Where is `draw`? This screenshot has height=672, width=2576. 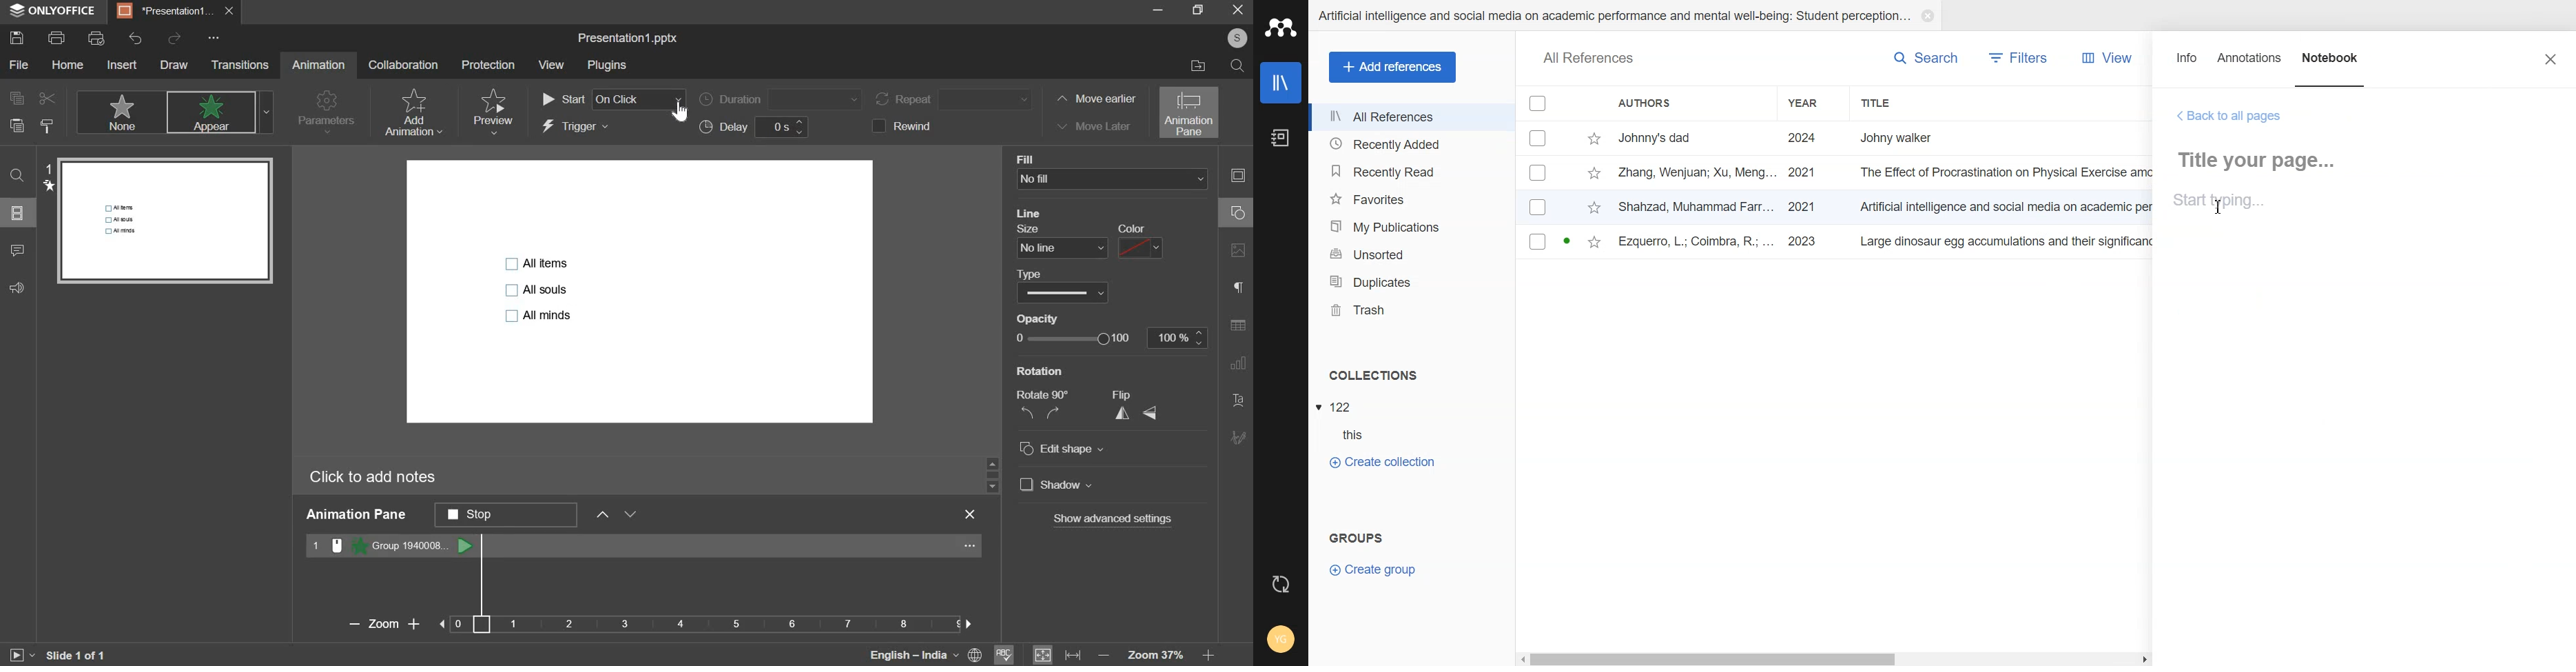
draw is located at coordinates (174, 65).